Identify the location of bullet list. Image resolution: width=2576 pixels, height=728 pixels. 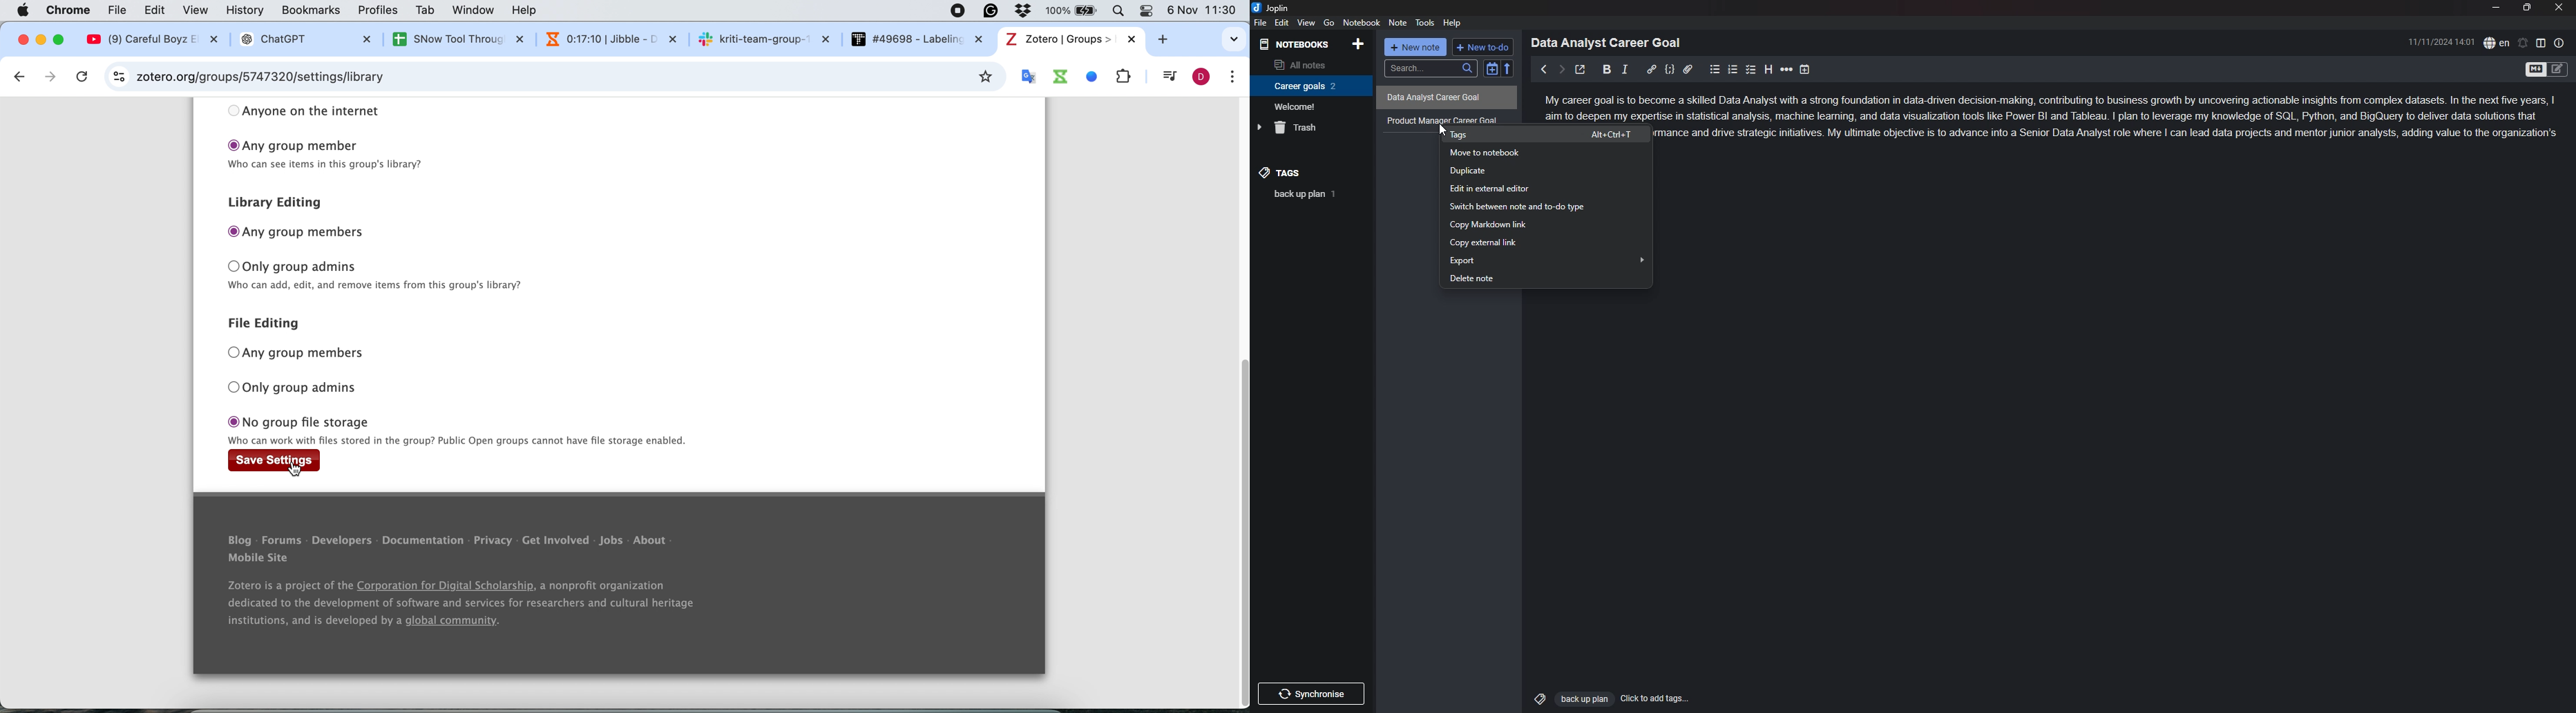
(1715, 70).